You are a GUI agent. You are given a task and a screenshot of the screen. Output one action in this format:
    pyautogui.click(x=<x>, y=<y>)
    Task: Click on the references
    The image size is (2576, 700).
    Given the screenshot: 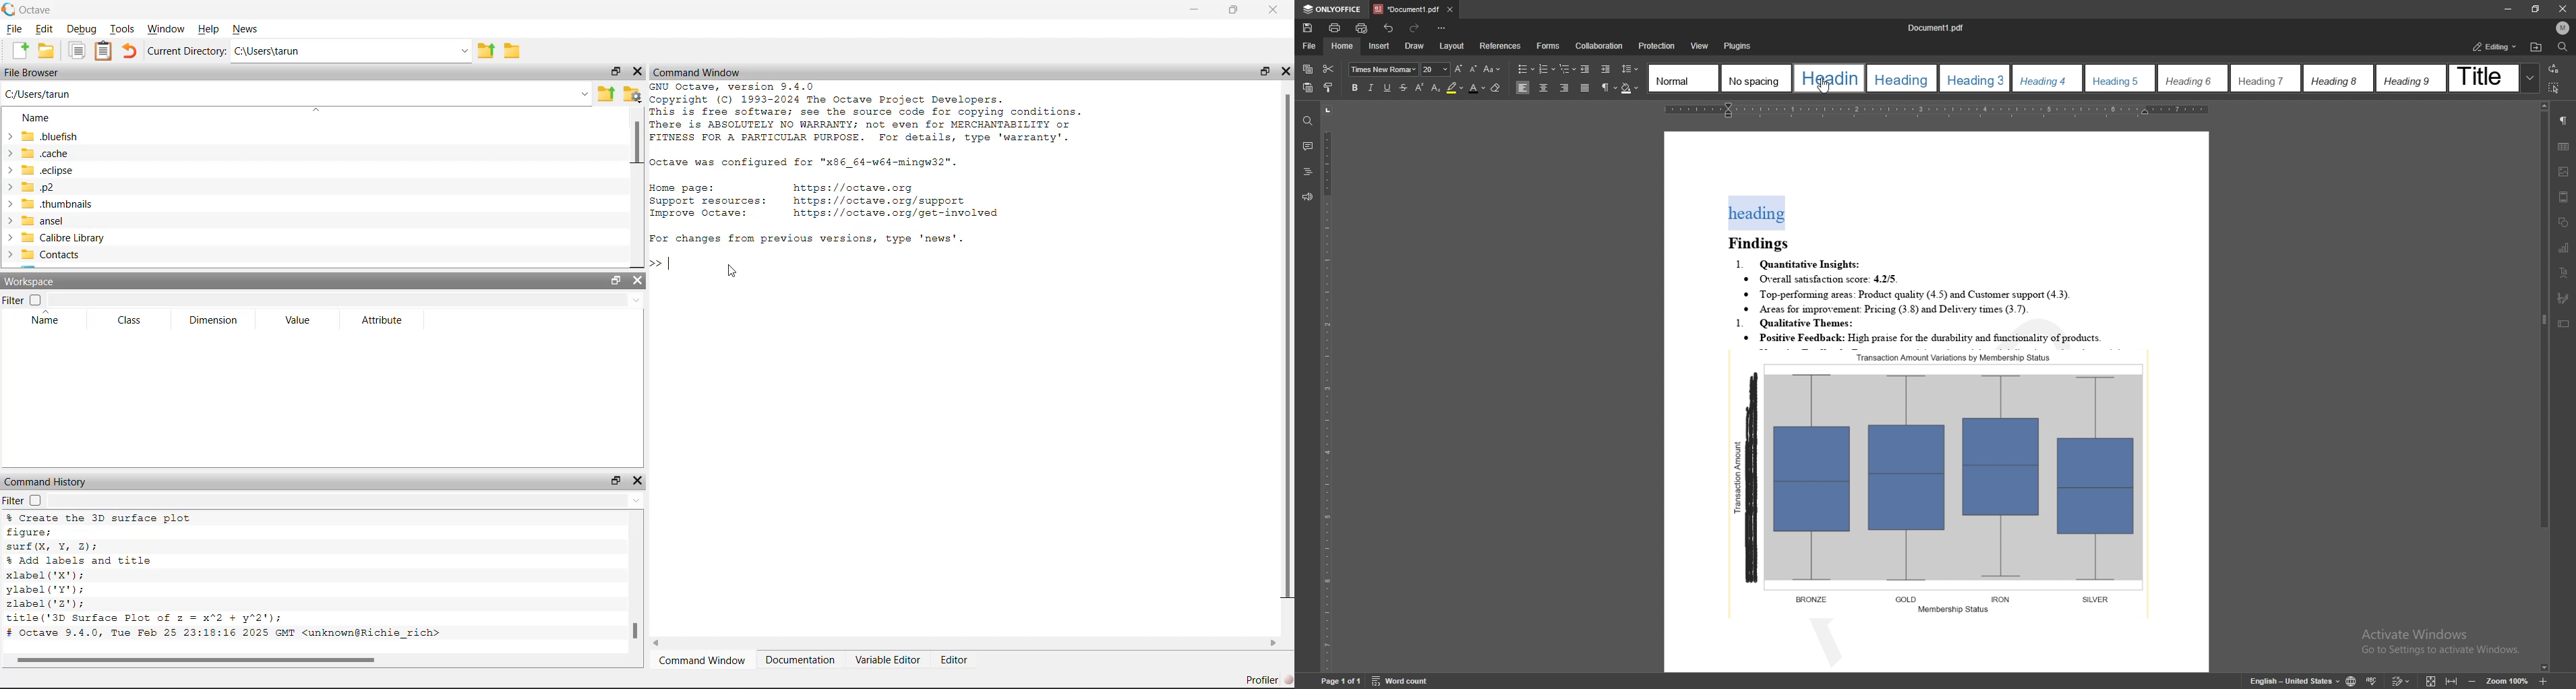 What is the action you would take?
    pyautogui.click(x=1500, y=45)
    